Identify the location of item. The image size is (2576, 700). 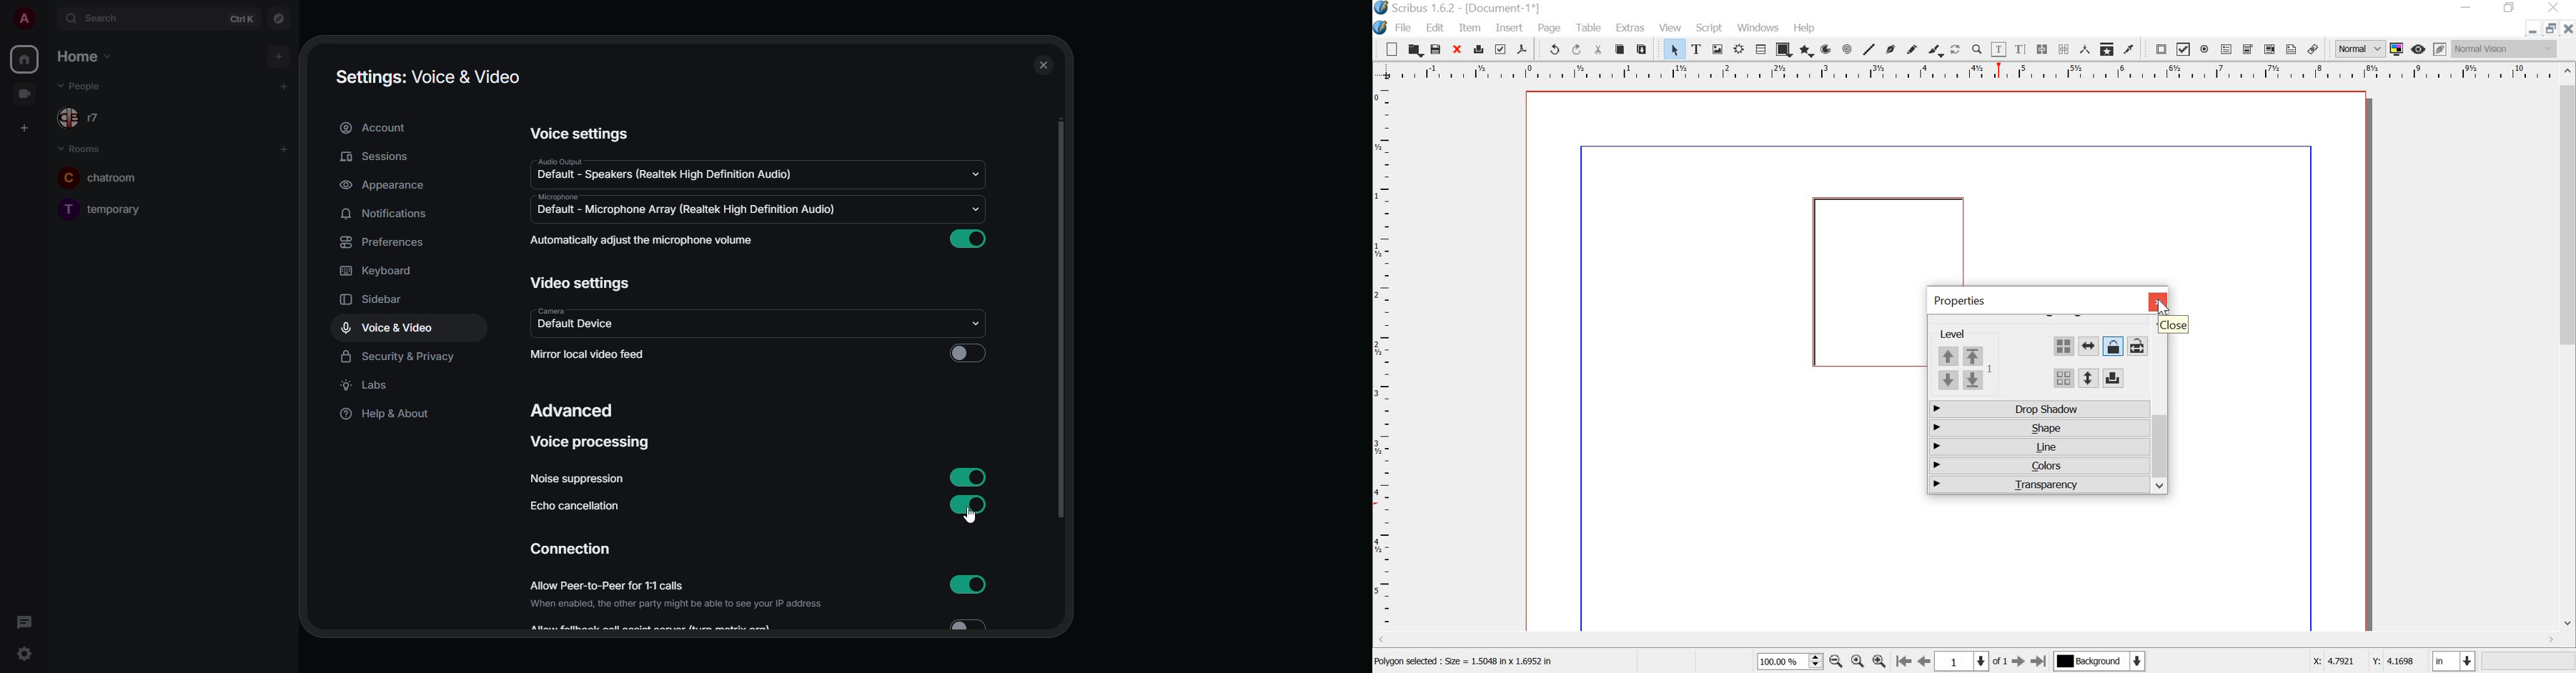
(1471, 28).